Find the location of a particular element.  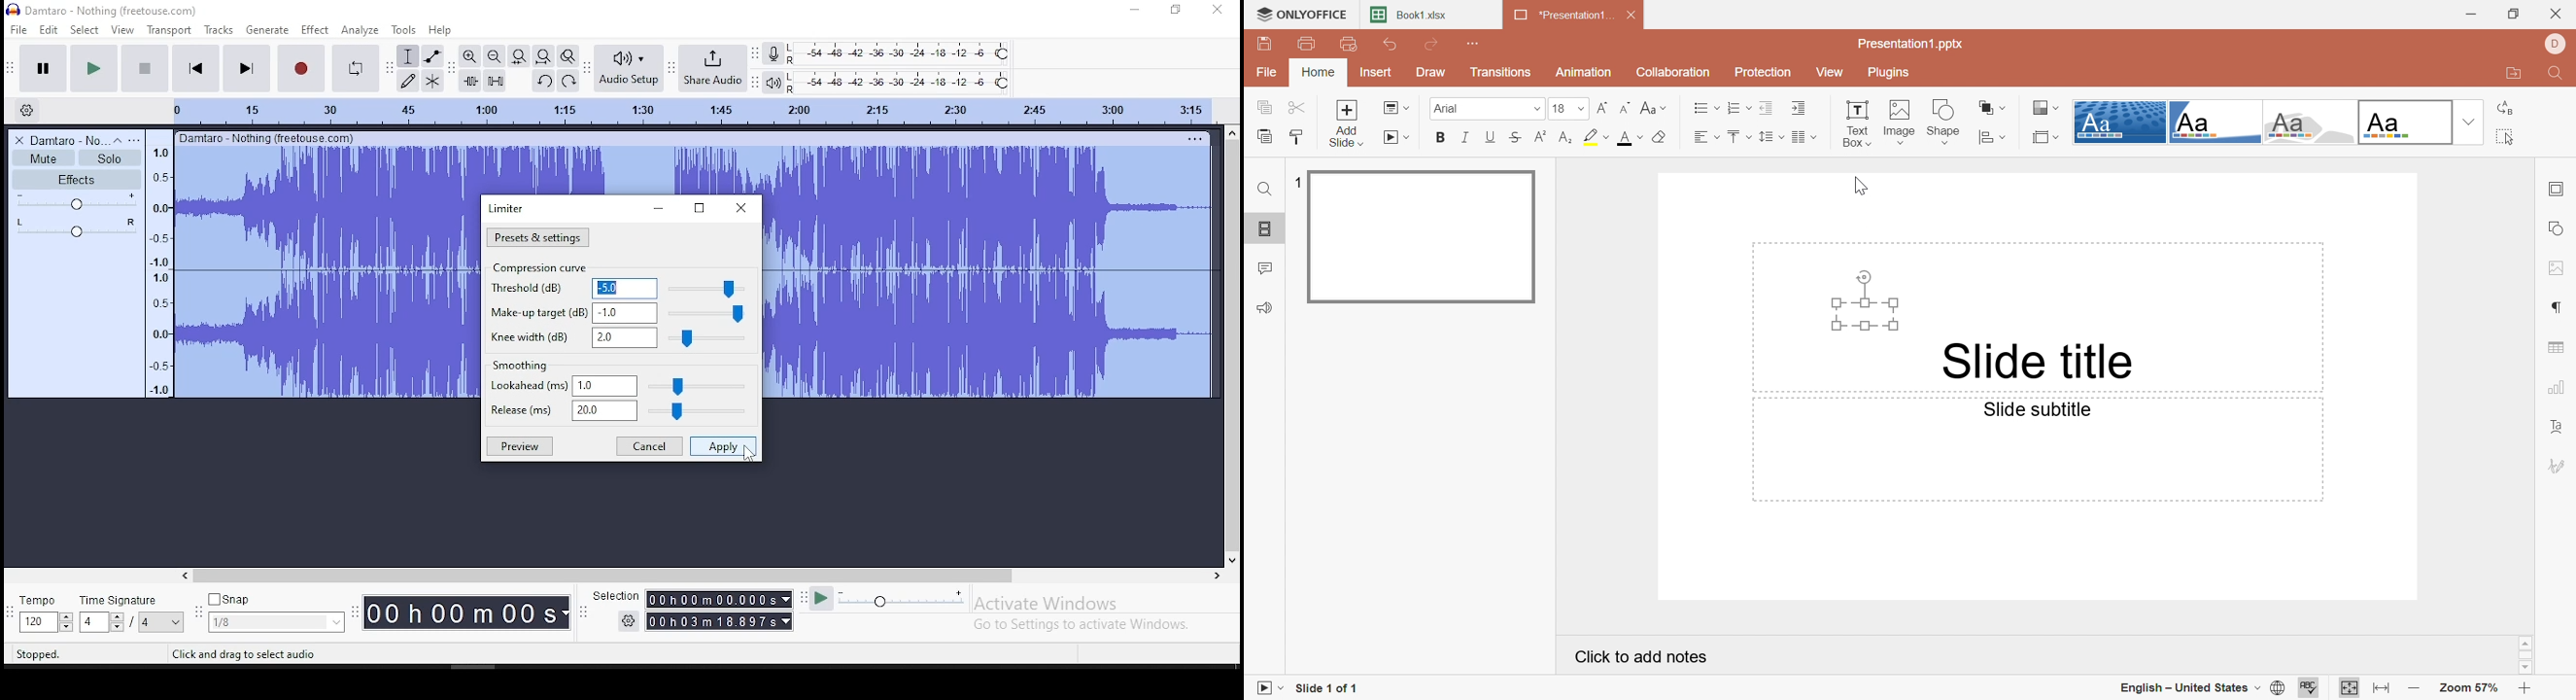

close window is located at coordinates (740, 208).